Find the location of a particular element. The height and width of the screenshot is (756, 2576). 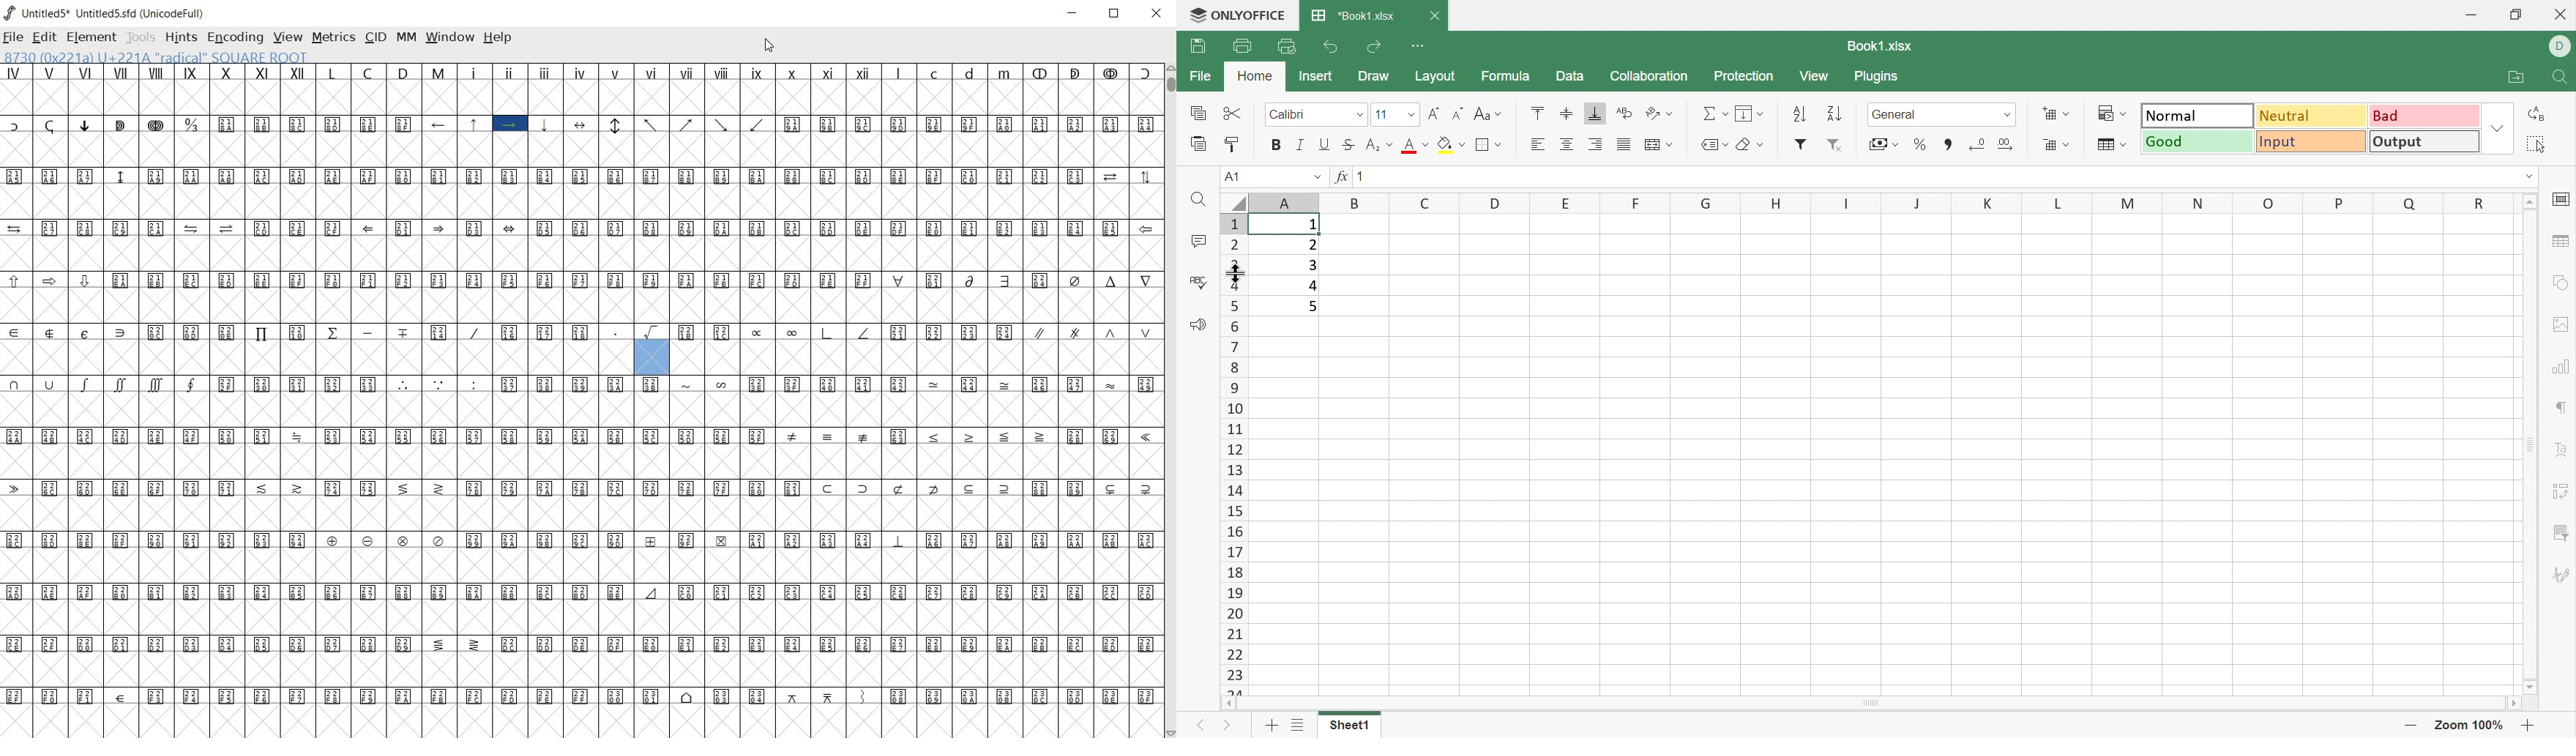

cursor is located at coordinates (1290, 234).